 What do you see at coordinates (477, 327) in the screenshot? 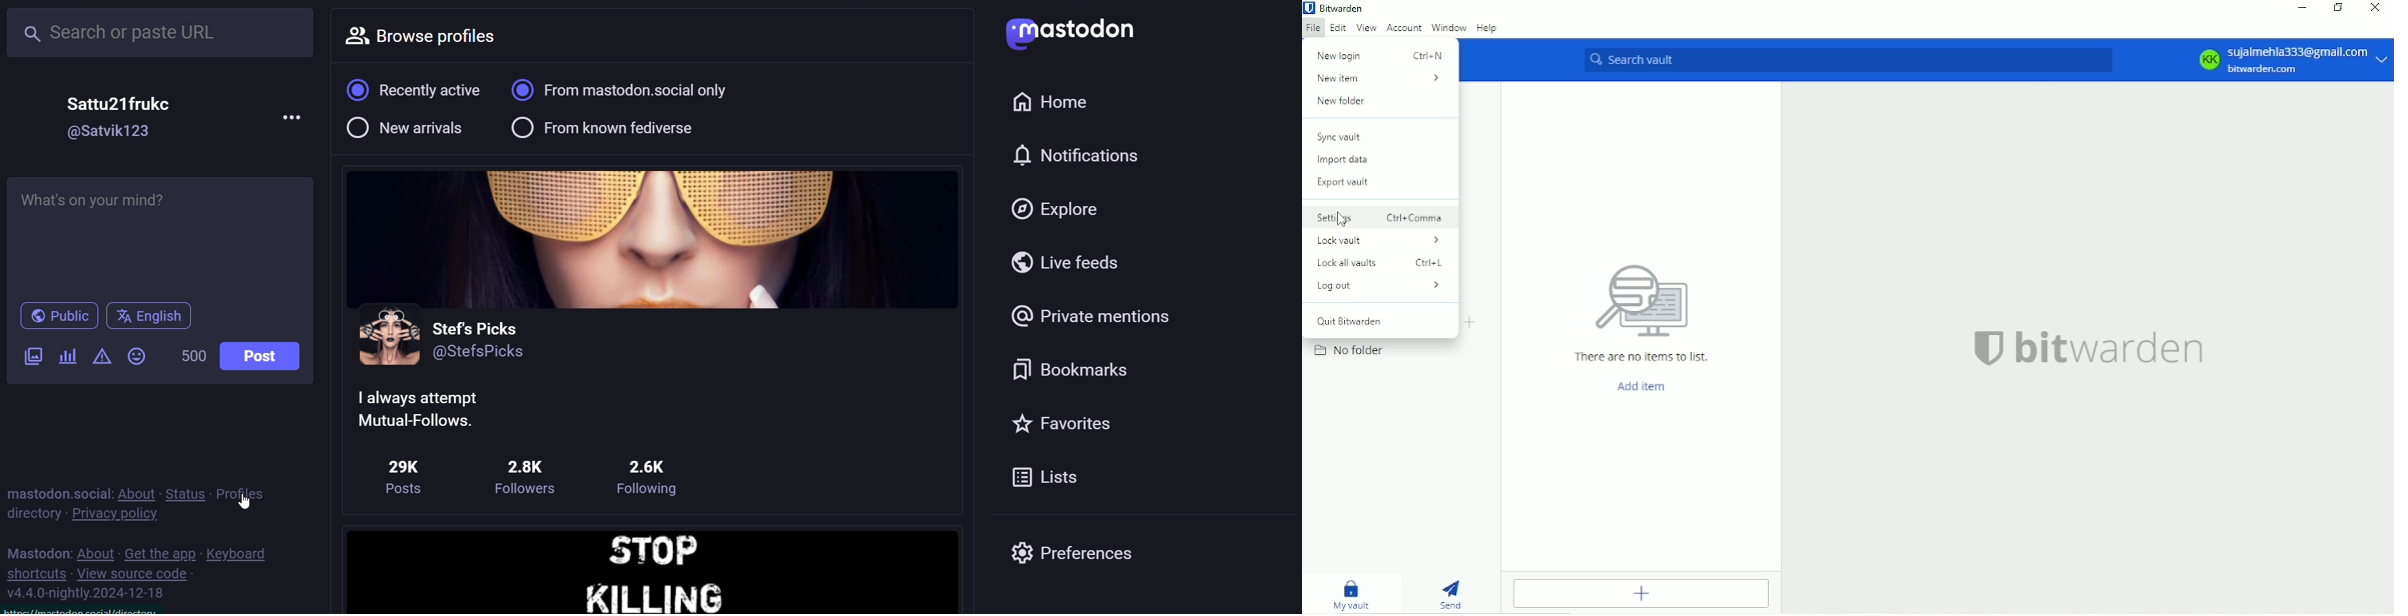
I see `user name` at bounding box center [477, 327].